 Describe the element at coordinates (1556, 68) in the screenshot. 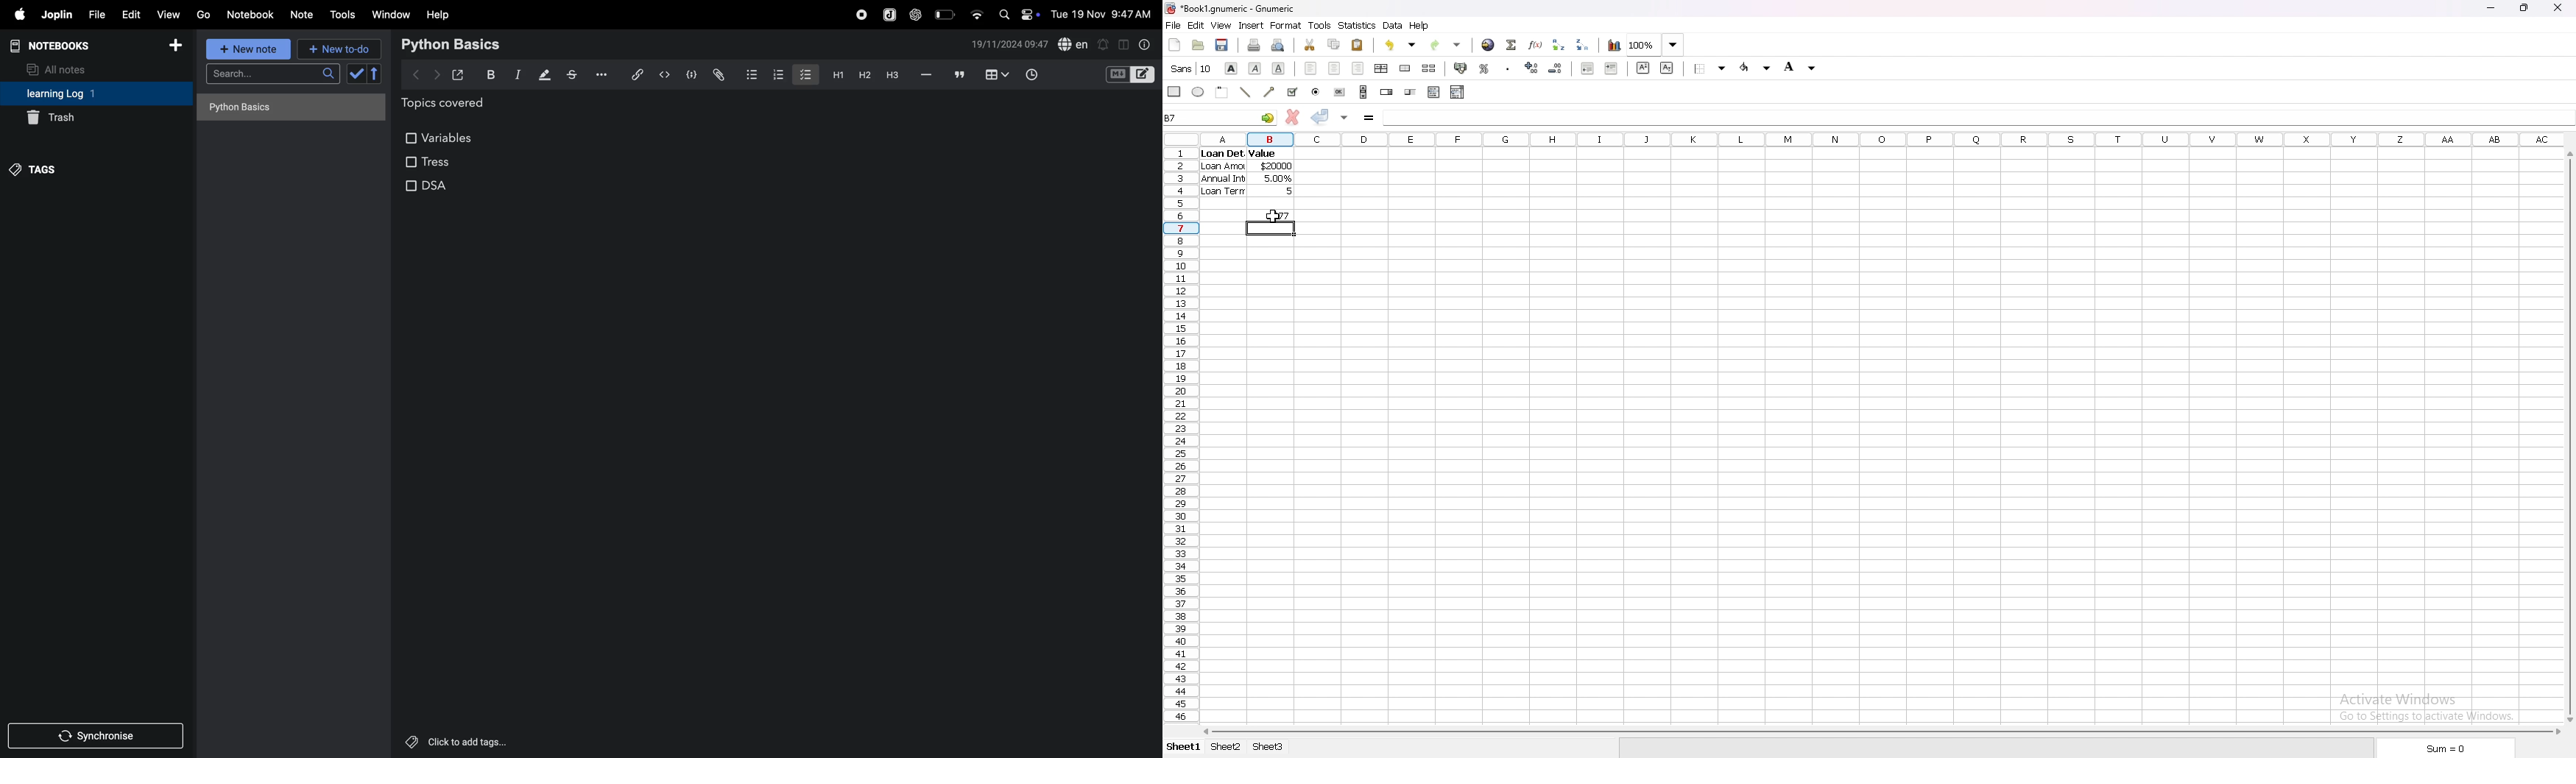

I see `decrease decimals` at that location.